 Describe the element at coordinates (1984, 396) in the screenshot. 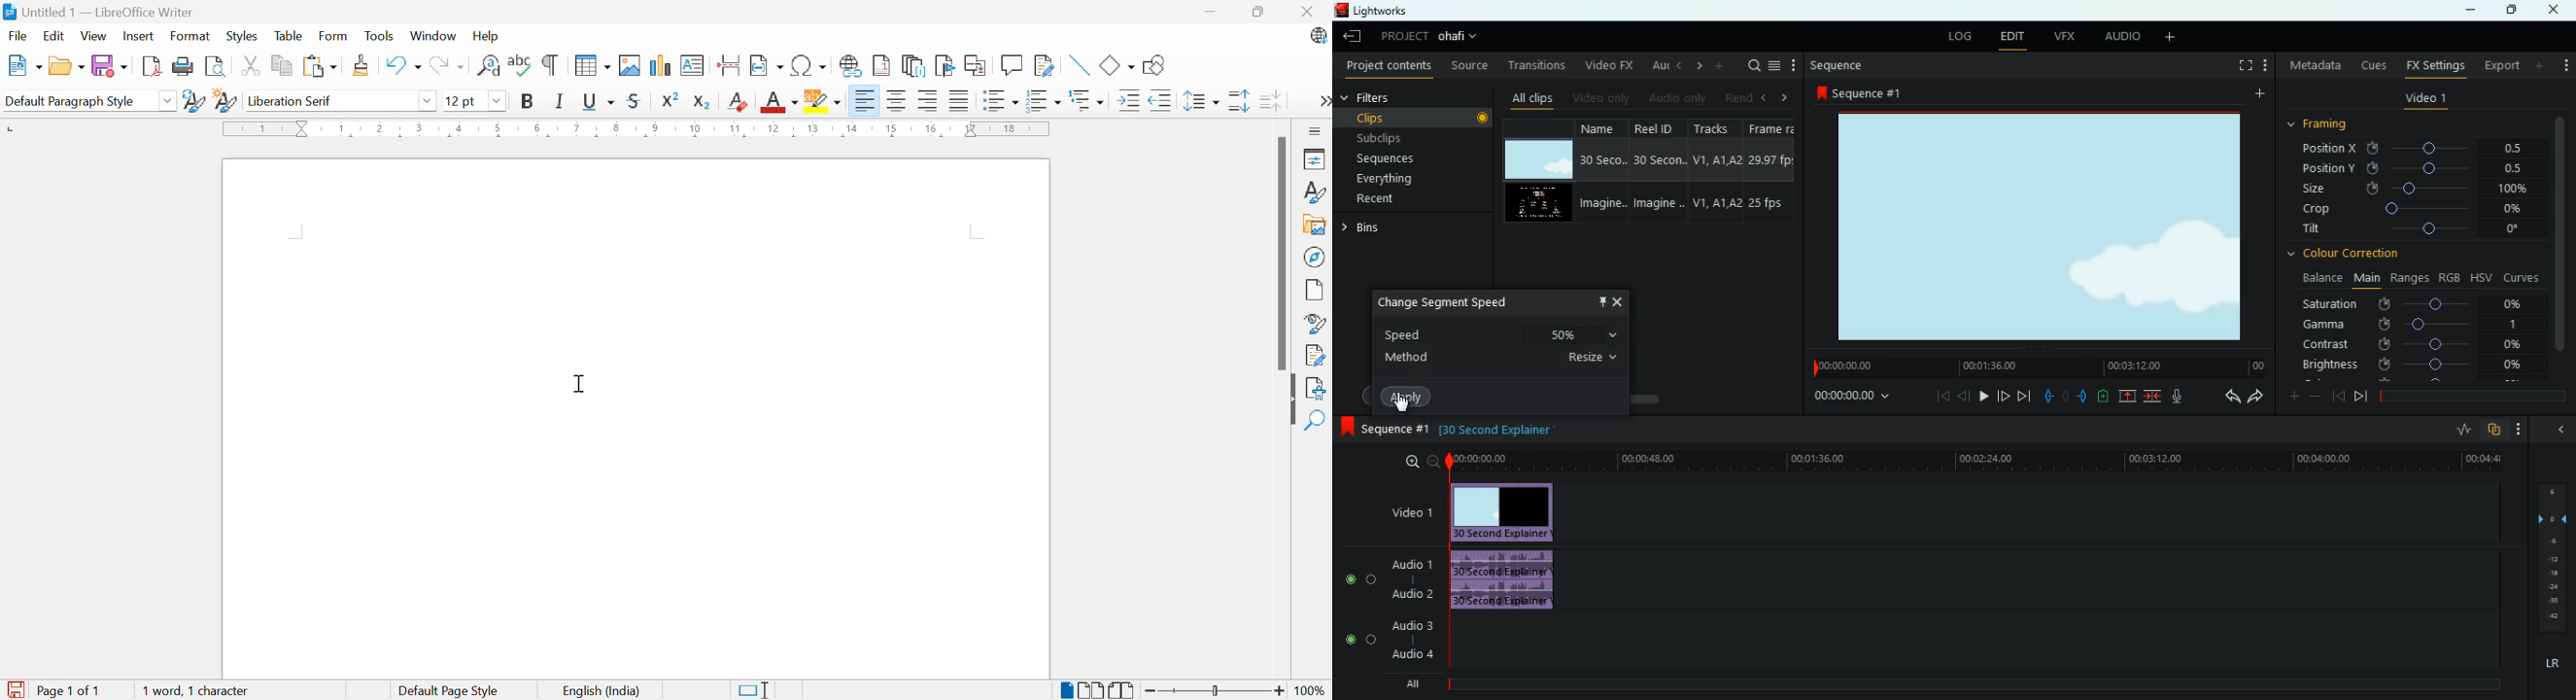

I see `play` at that location.